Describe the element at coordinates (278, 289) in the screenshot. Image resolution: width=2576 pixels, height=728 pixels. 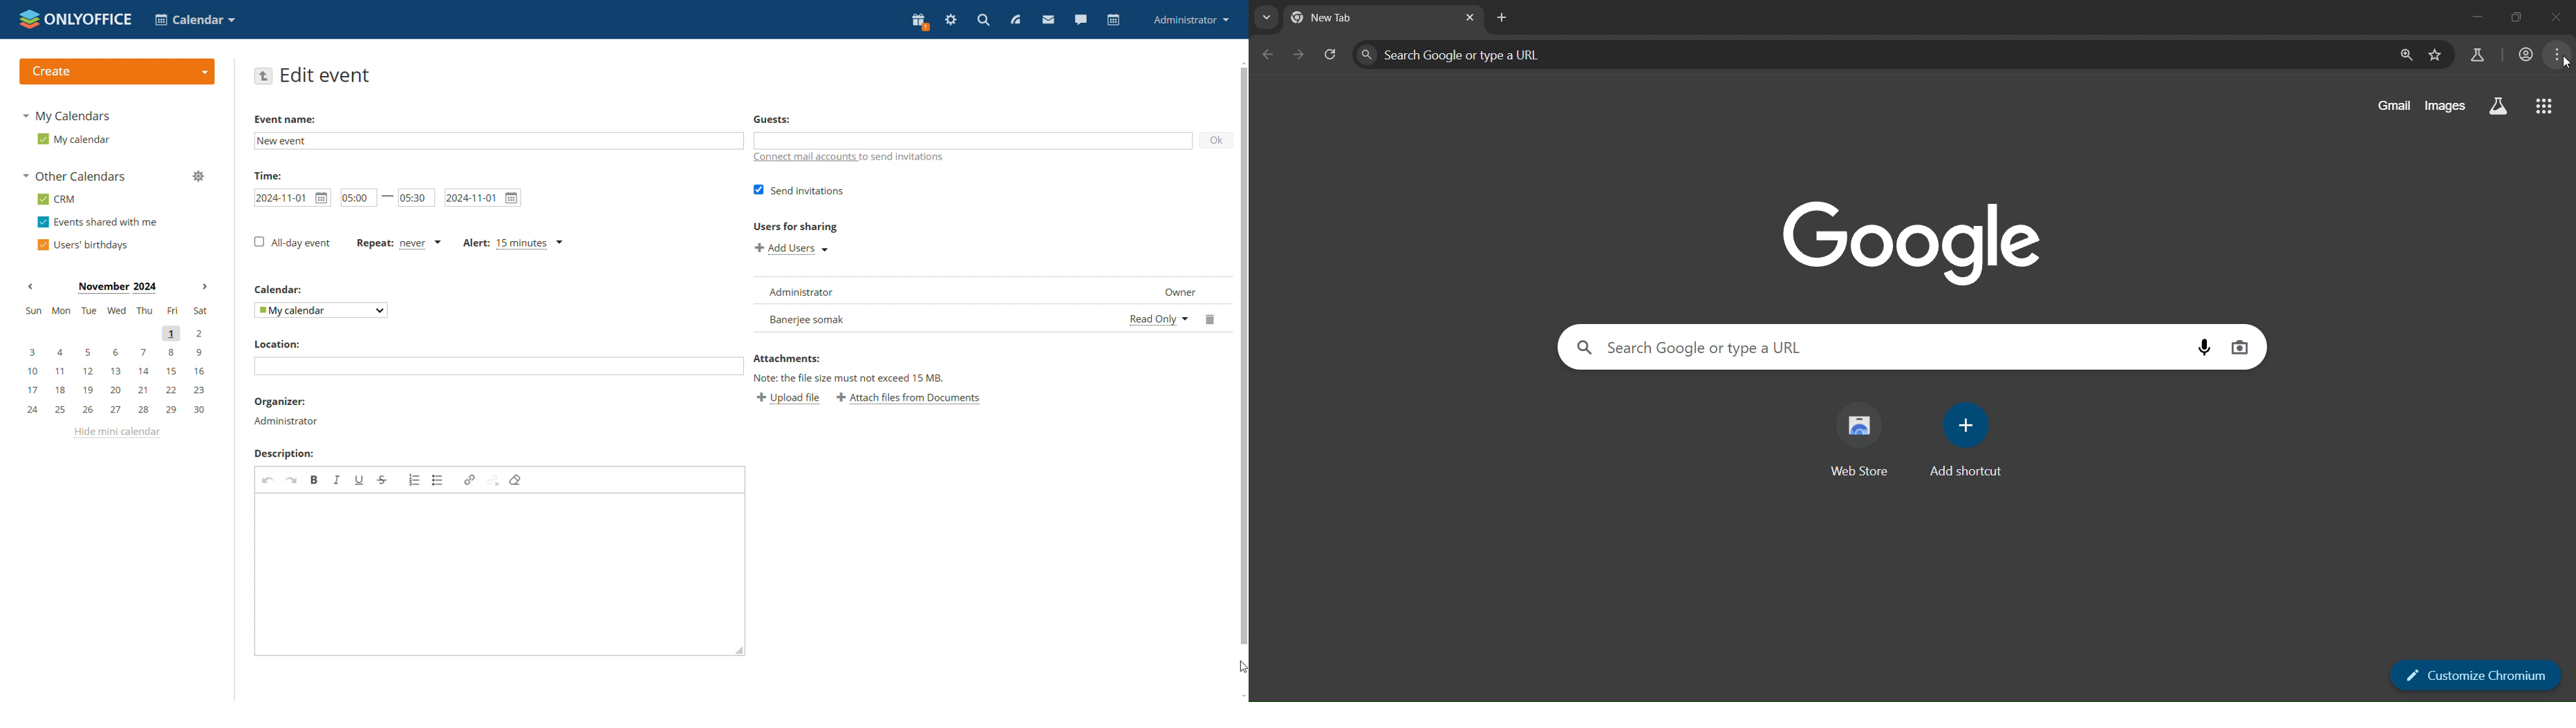
I see `` at that location.